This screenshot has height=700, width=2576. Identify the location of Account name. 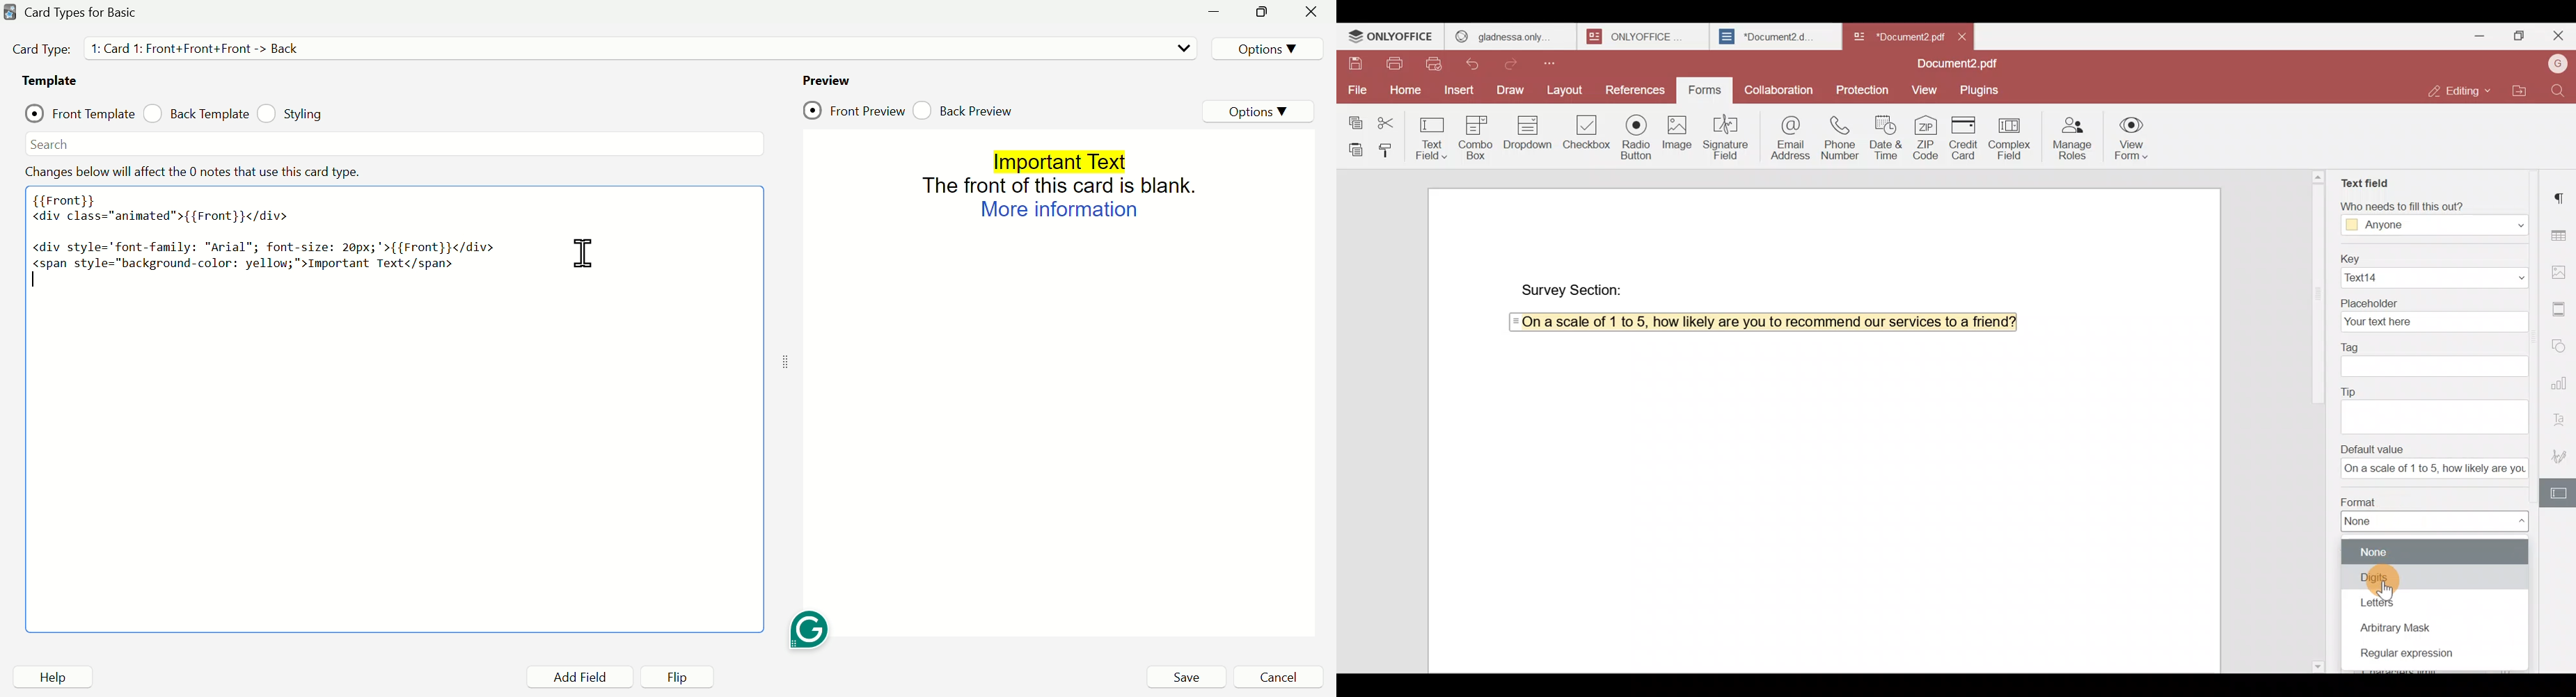
(2558, 64).